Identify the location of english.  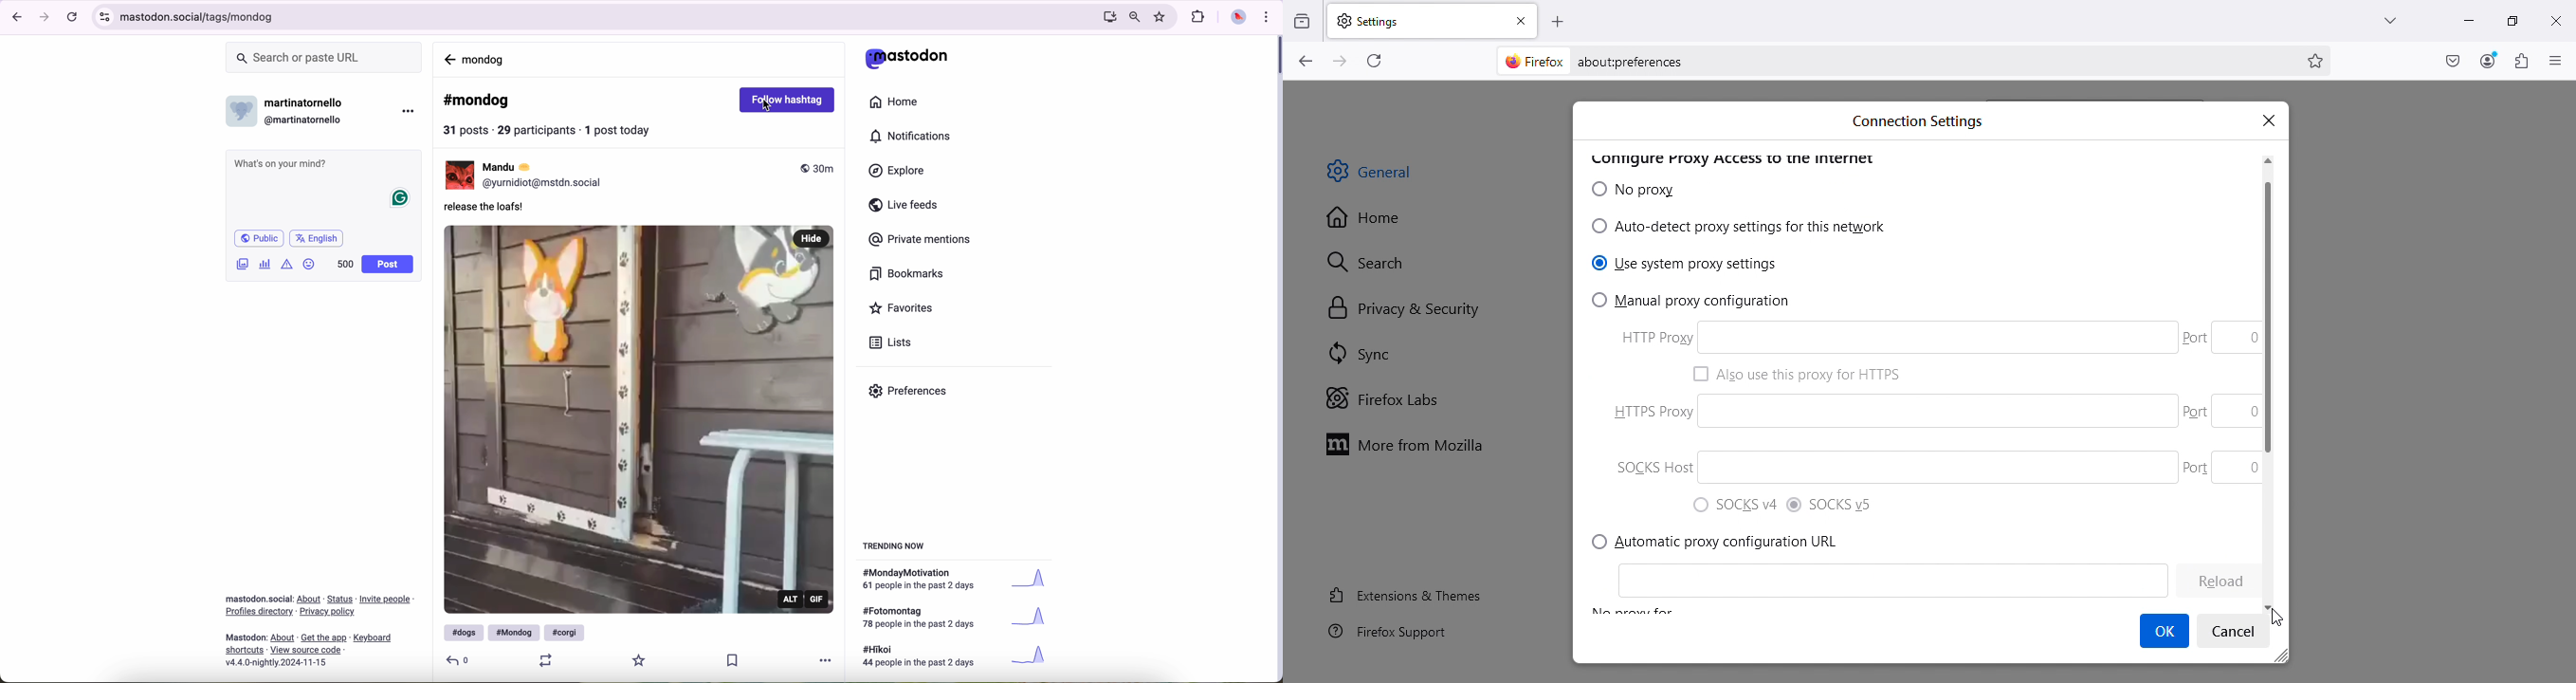
(318, 238).